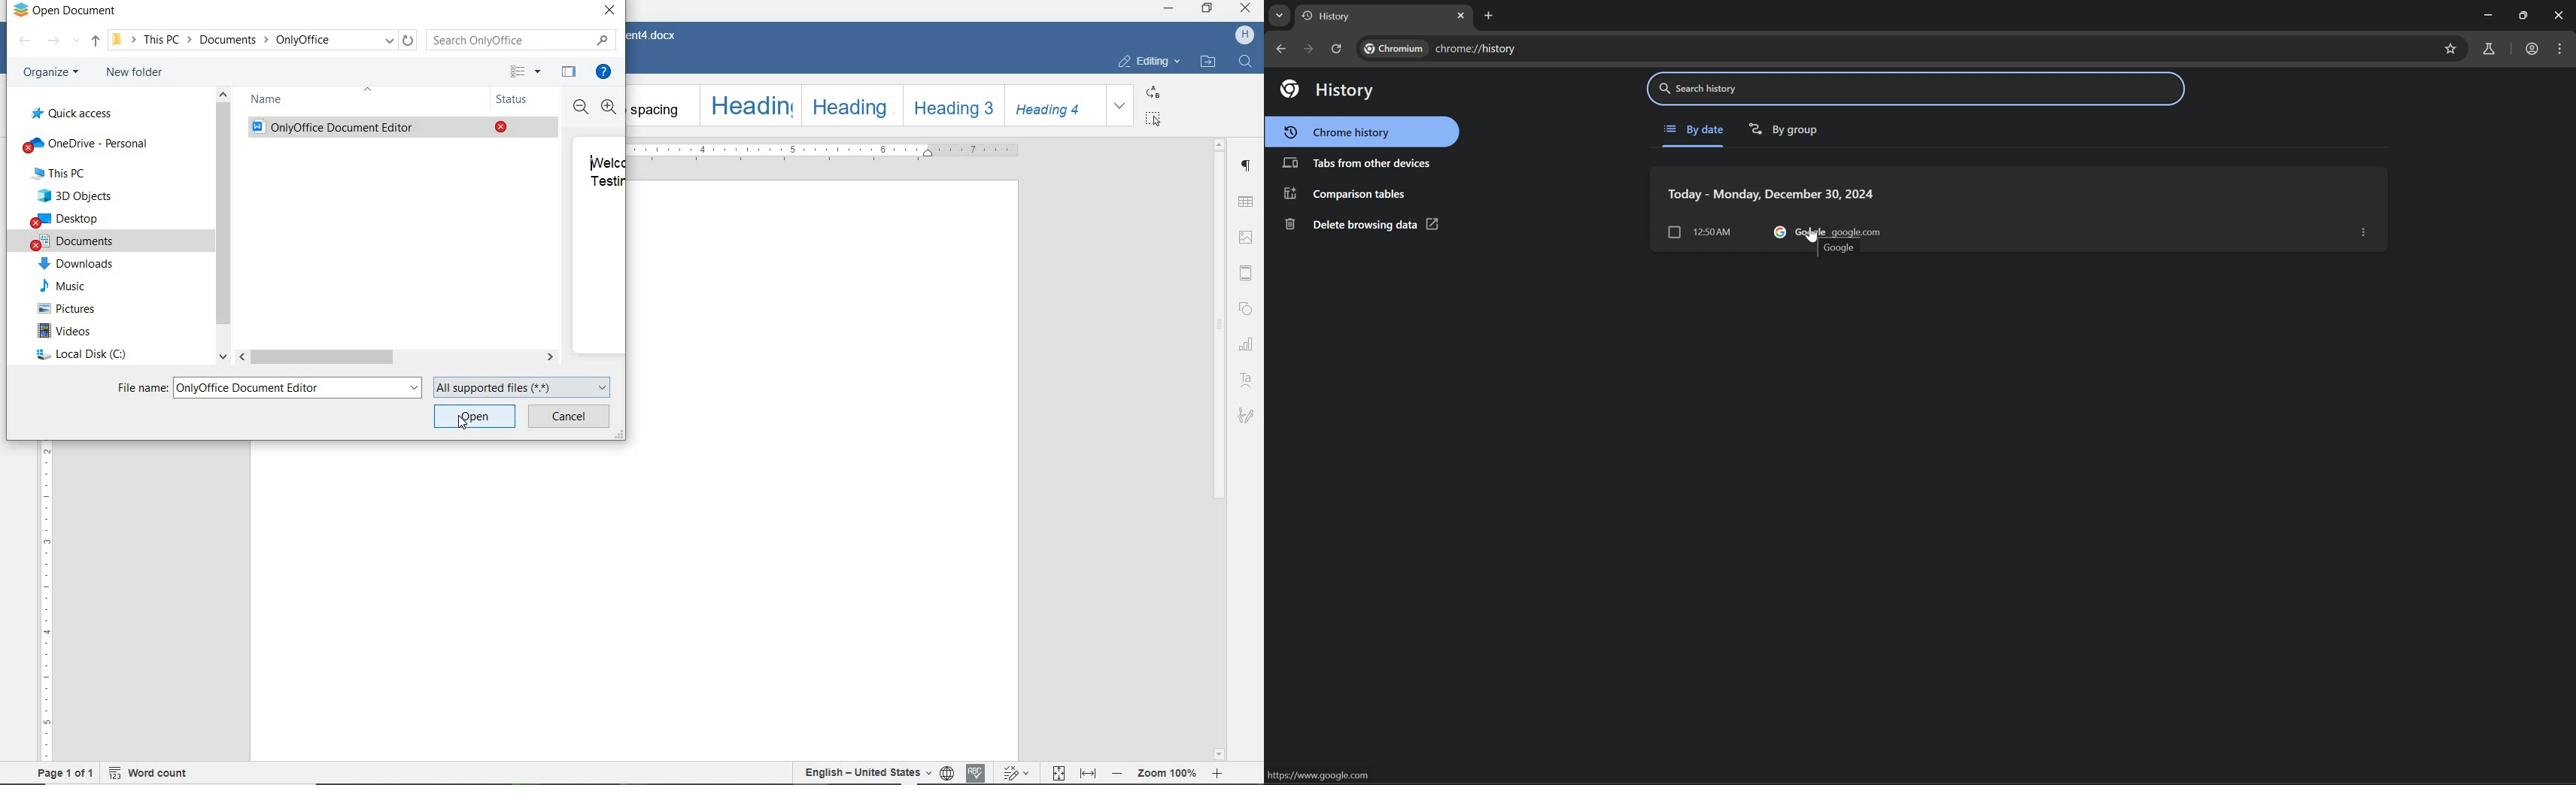  What do you see at coordinates (1322, 775) in the screenshot?
I see `https://www.google.com` at bounding box center [1322, 775].